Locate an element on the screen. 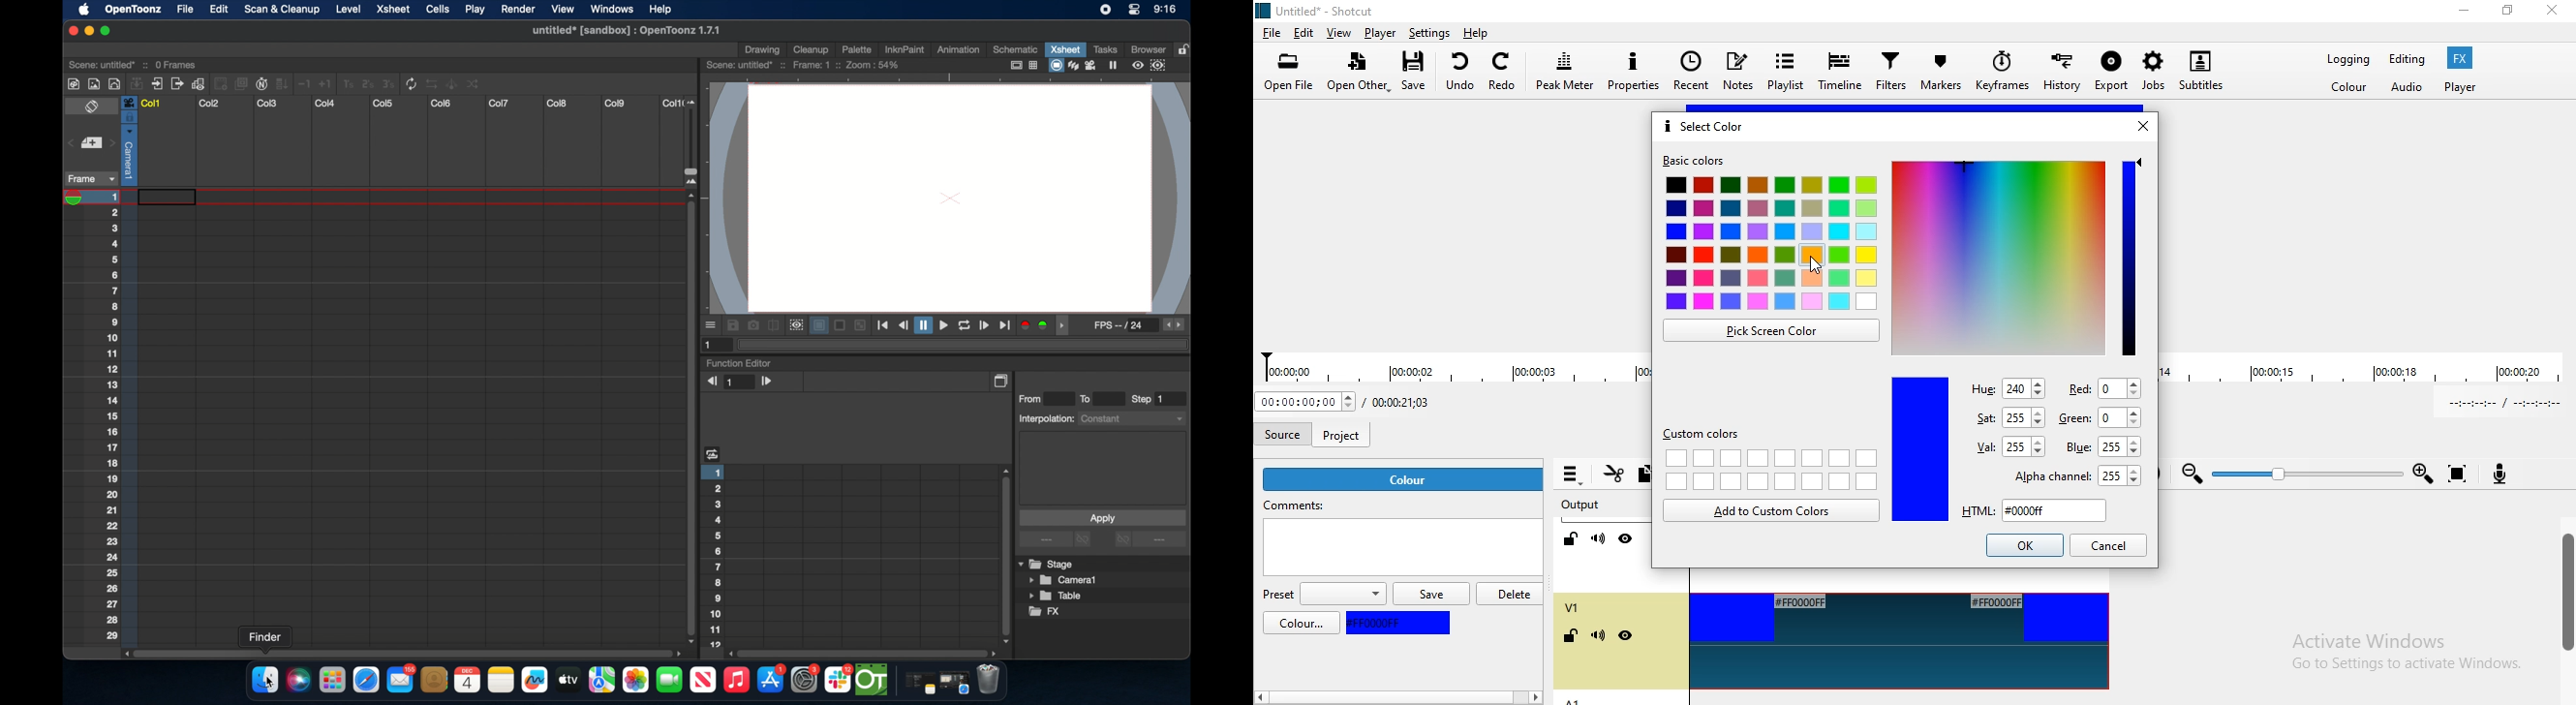  Zoom timeline to fit is located at coordinates (2457, 474).